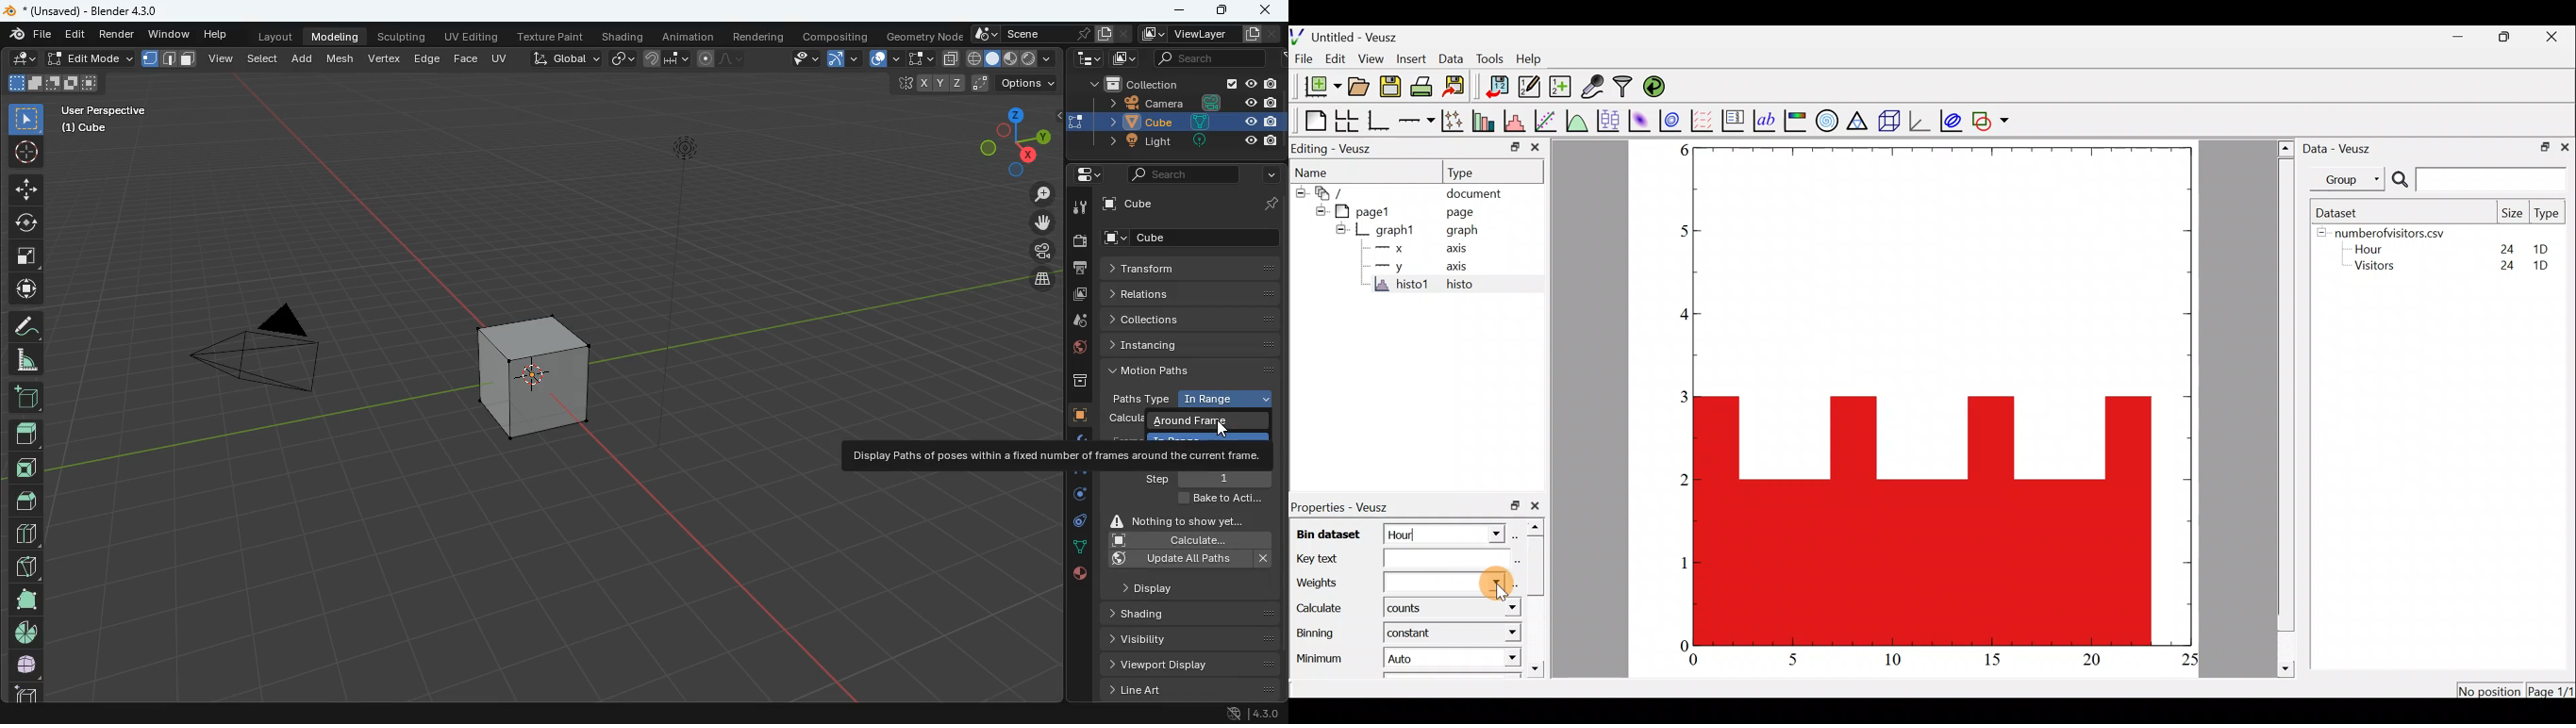 This screenshot has width=2576, height=728. Describe the element at coordinates (1517, 562) in the screenshot. I see `Edit text` at that location.